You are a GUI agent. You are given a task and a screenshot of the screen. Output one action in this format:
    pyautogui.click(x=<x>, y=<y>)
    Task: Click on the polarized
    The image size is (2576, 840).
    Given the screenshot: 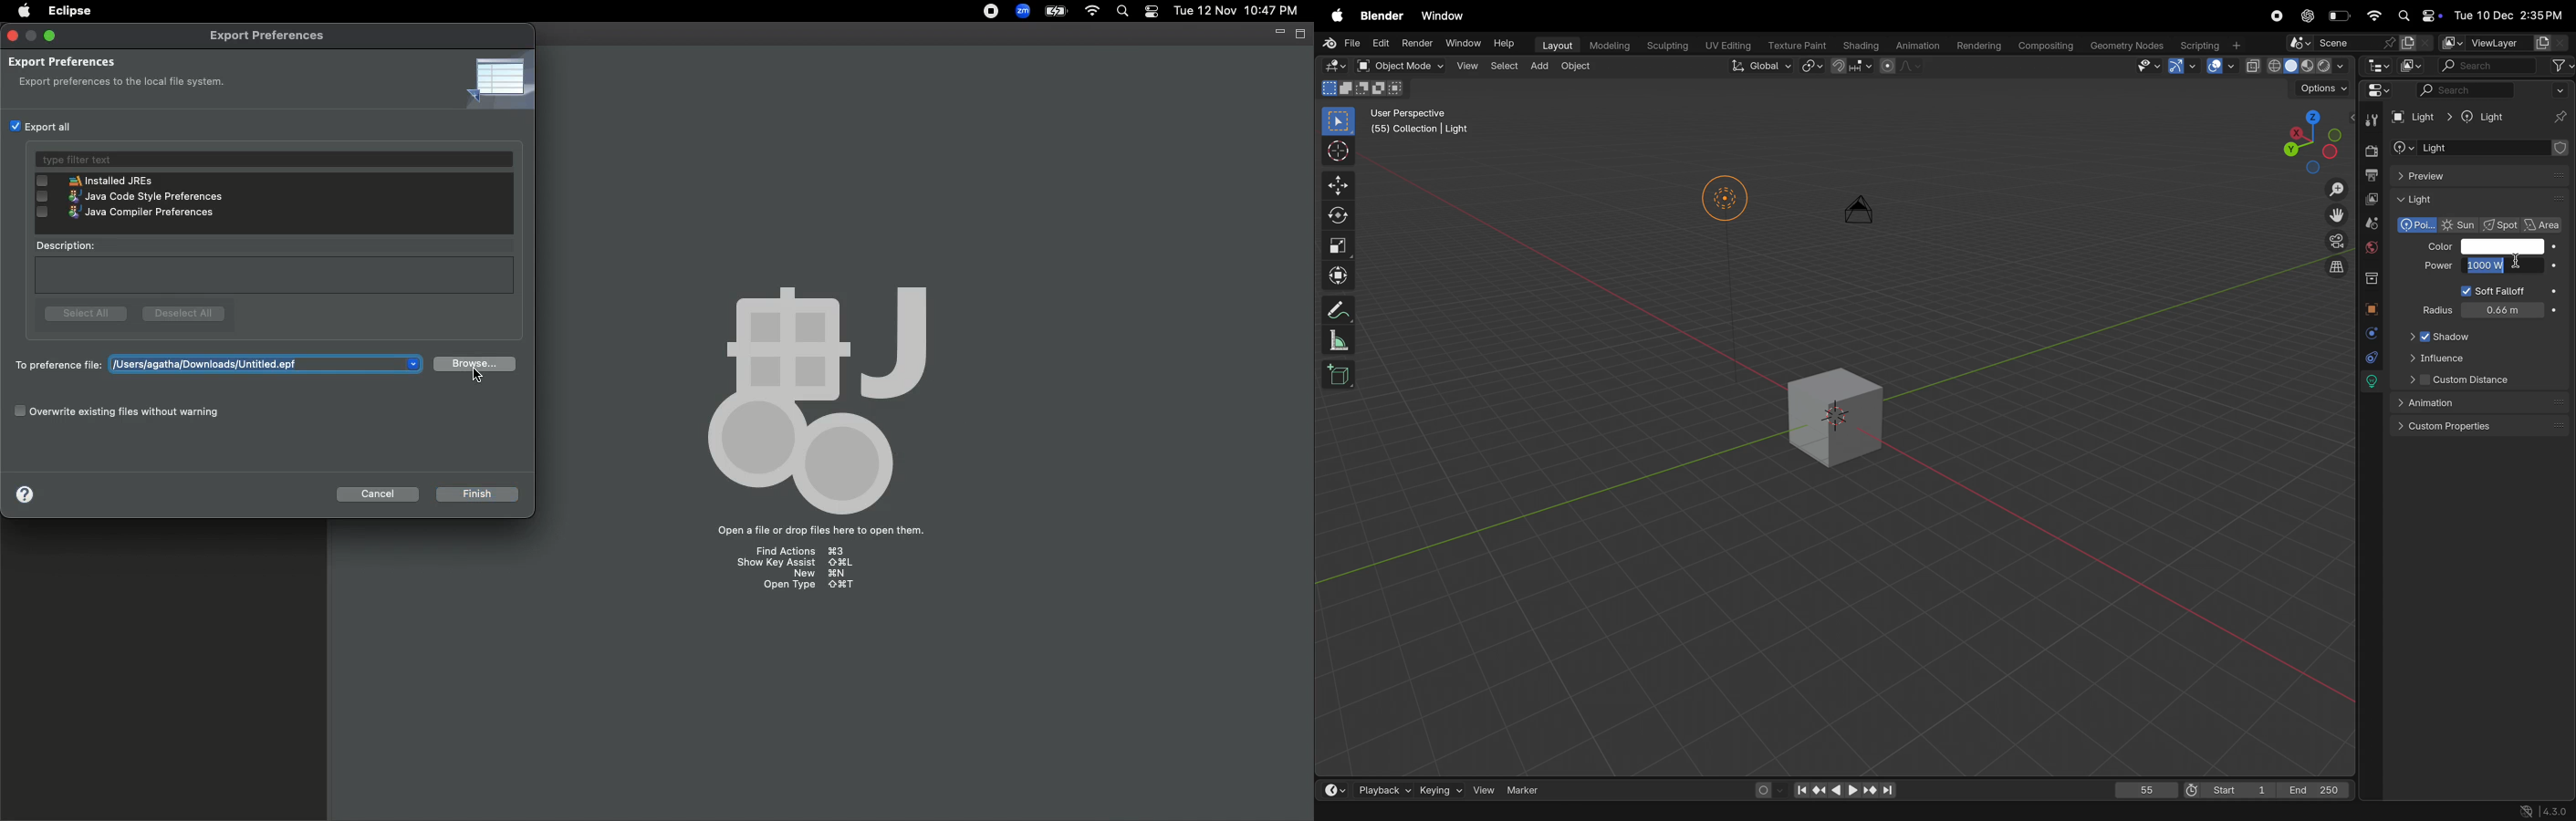 What is the action you would take?
    pyautogui.click(x=2417, y=225)
    